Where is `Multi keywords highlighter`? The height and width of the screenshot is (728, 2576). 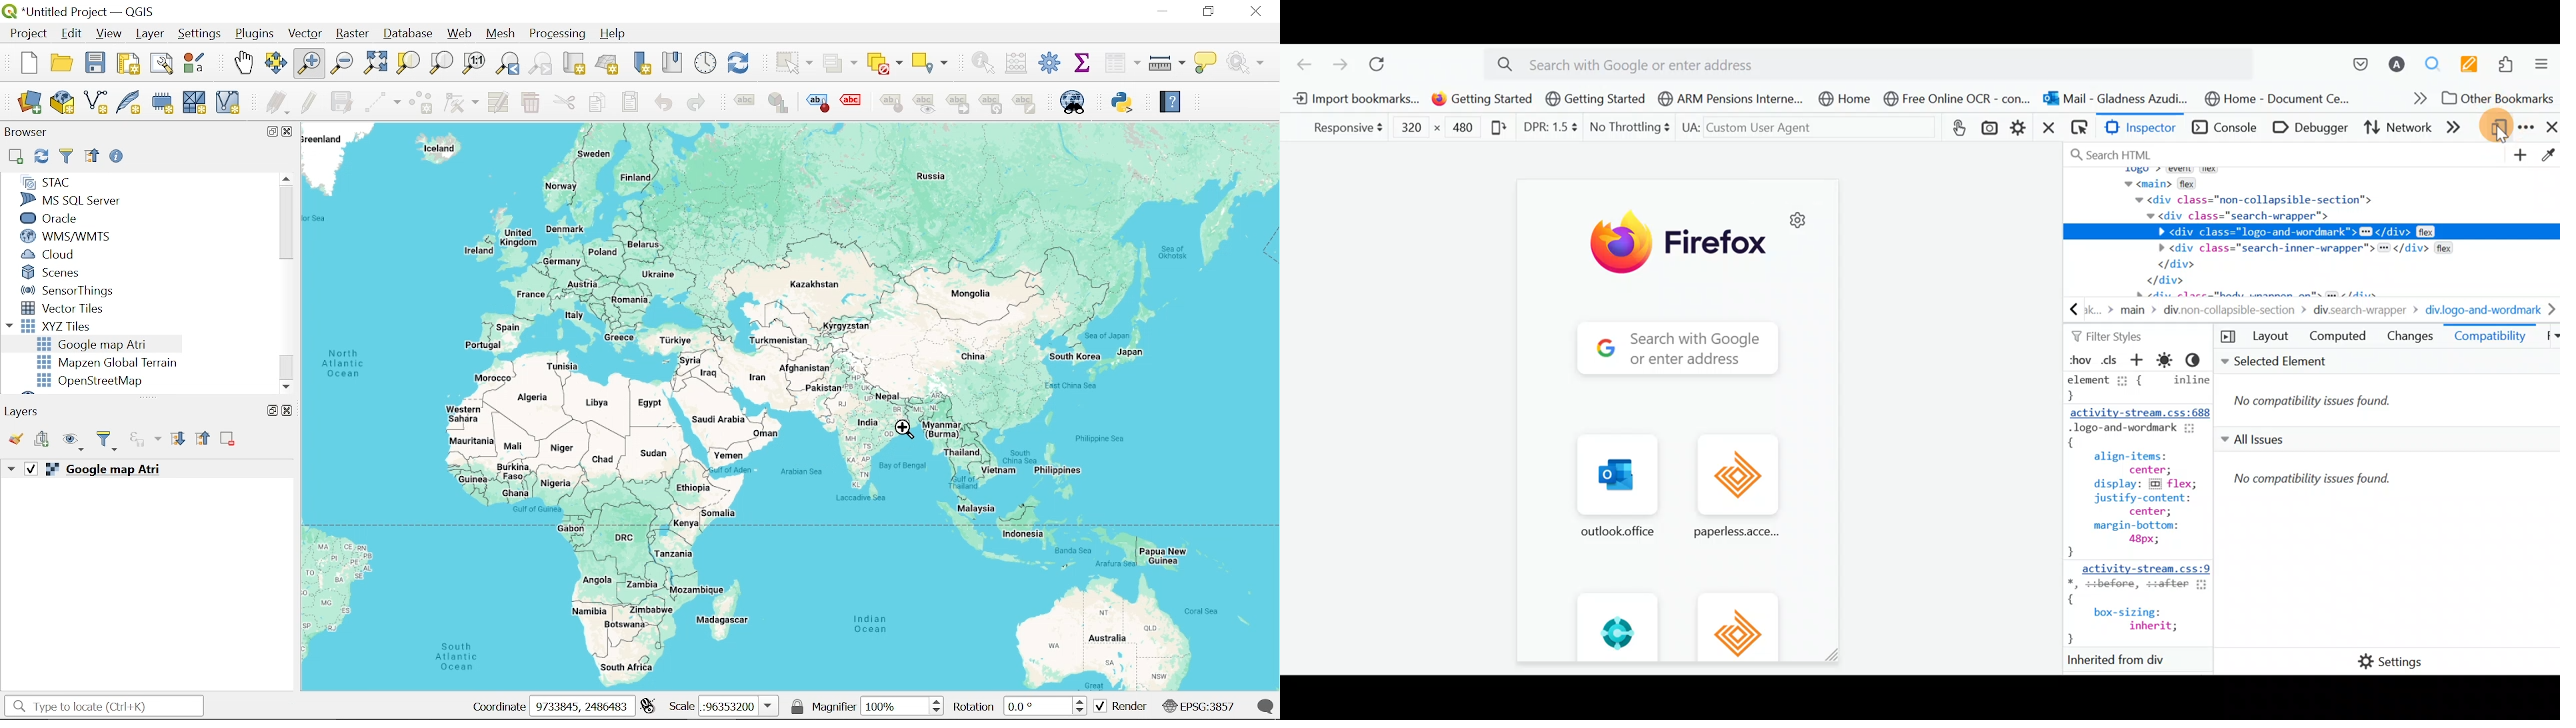 Multi keywords highlighter is located at coordinates (2469, 61).